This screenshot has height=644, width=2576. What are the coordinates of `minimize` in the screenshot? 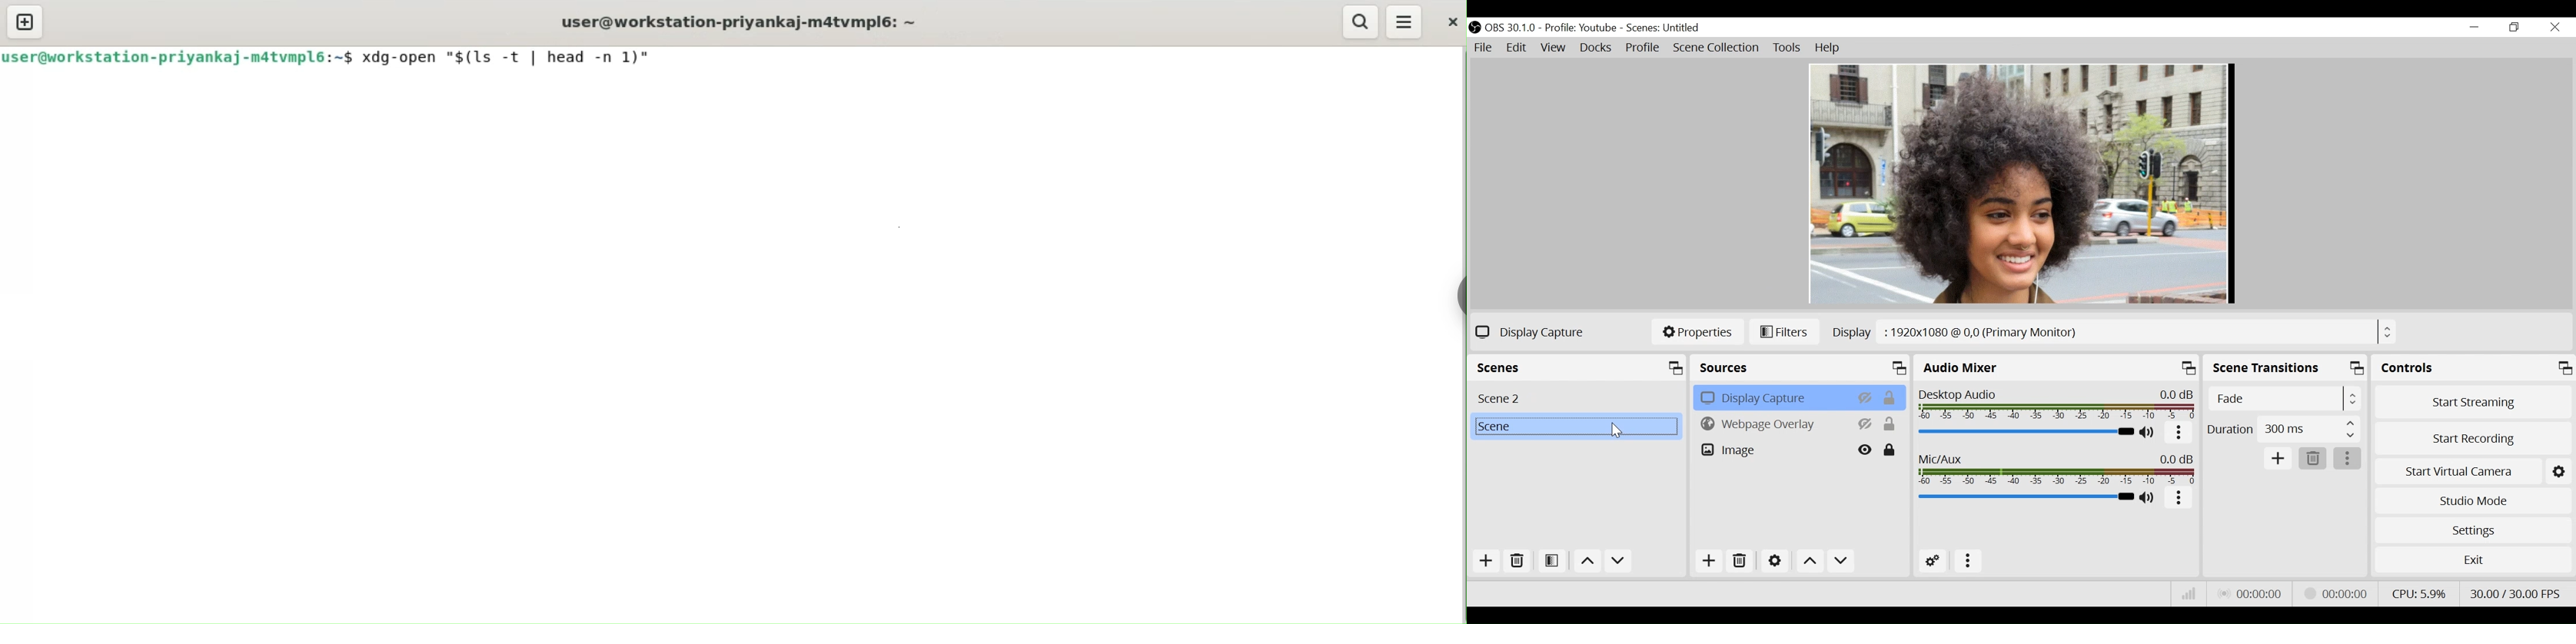 It's located at (2474, 27).